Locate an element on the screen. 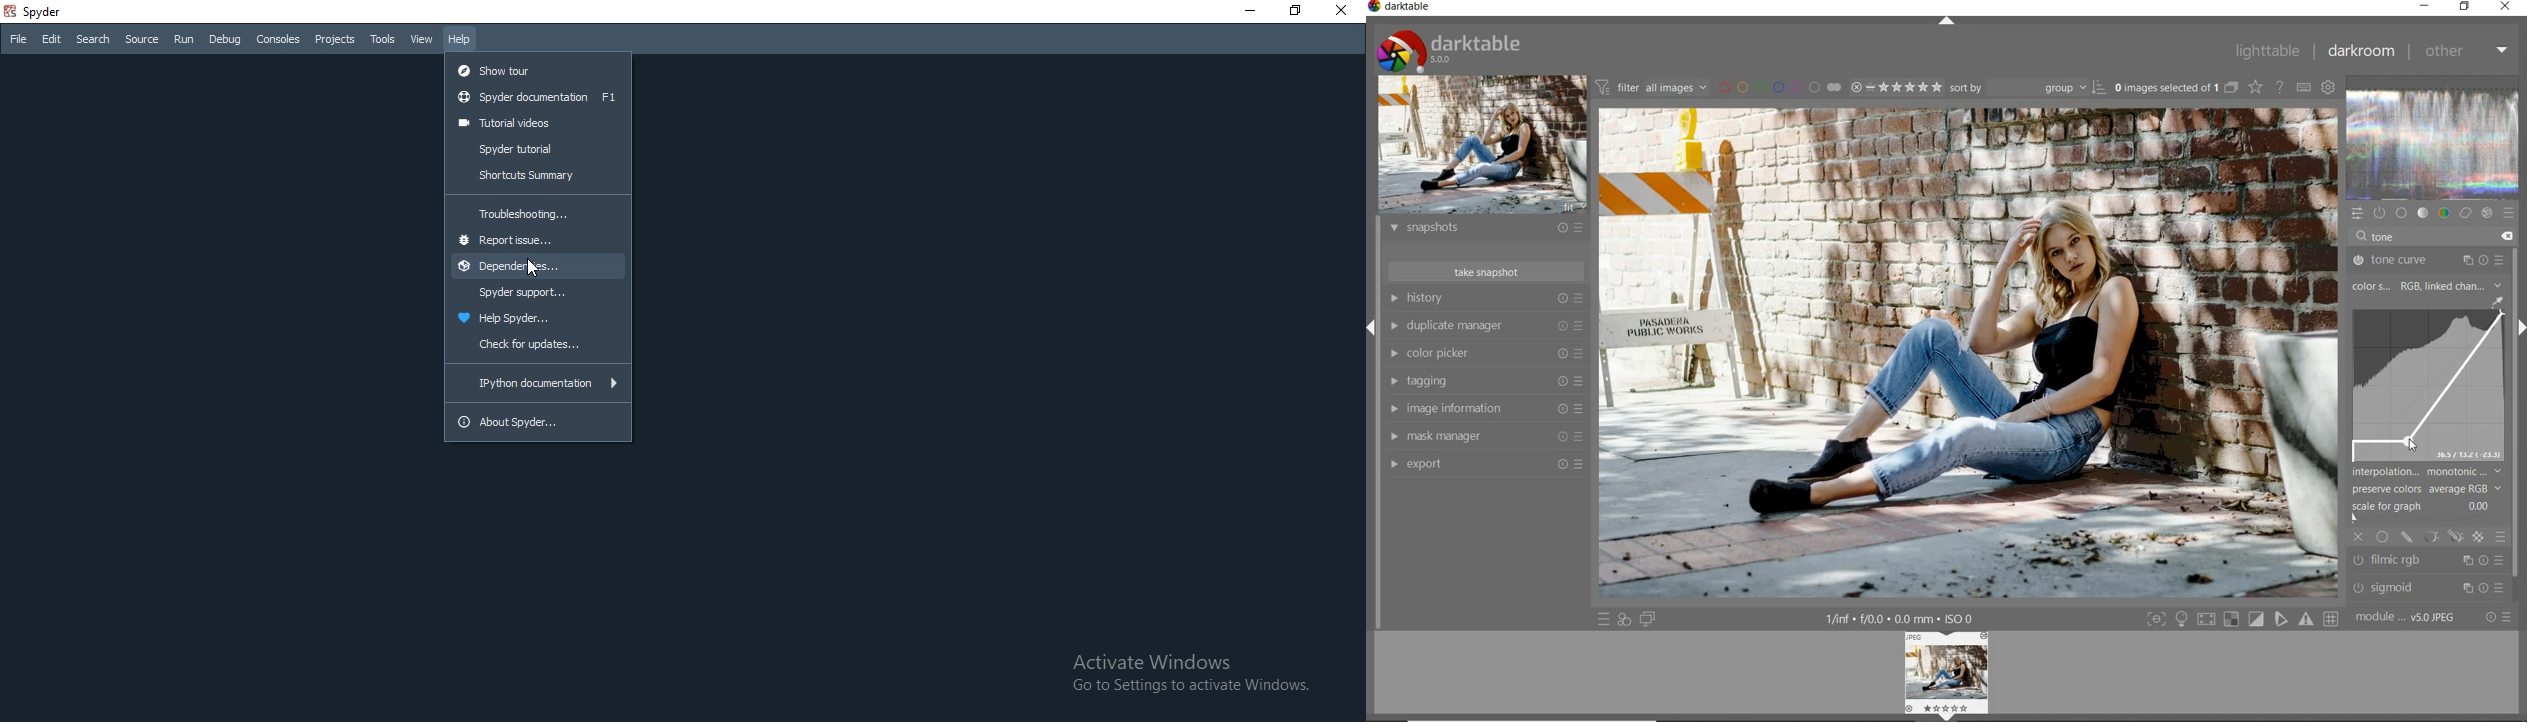 The height and width of the screenshot is (728, 2548). spyder support is located at coordinates (538, 291).